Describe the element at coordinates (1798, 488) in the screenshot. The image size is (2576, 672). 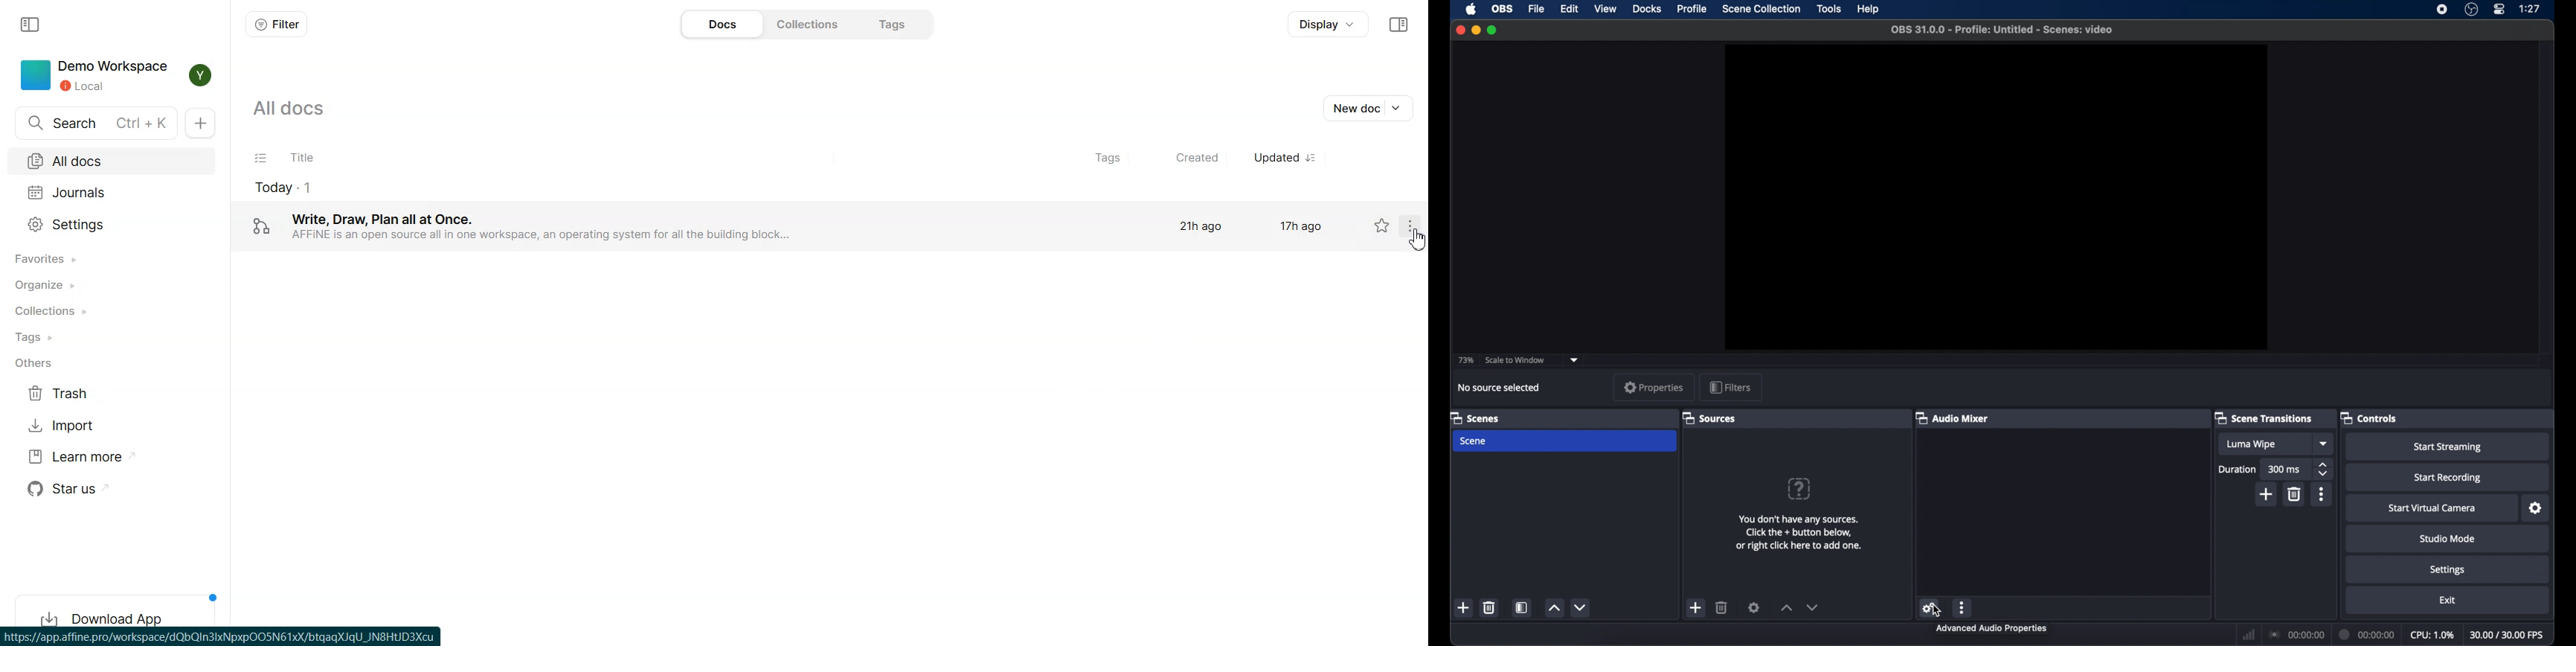
I see `help icon` at that location.